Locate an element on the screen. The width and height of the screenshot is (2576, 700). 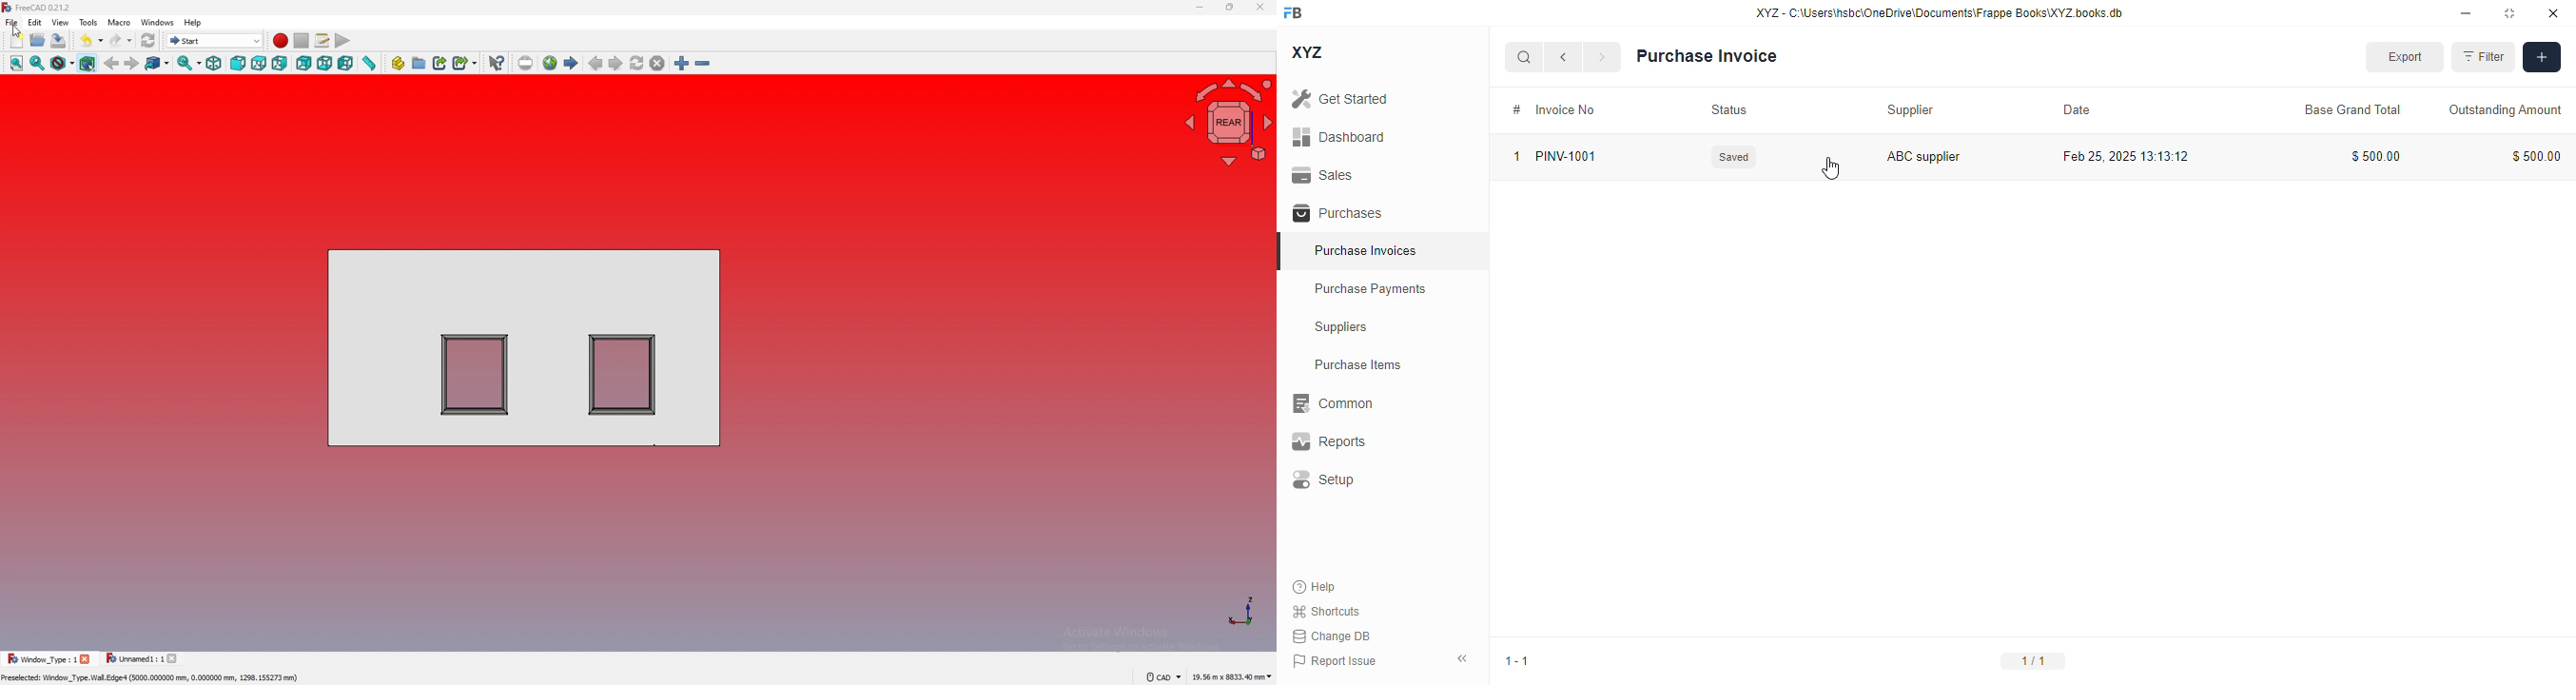
front is located at coordinates (239, 63).